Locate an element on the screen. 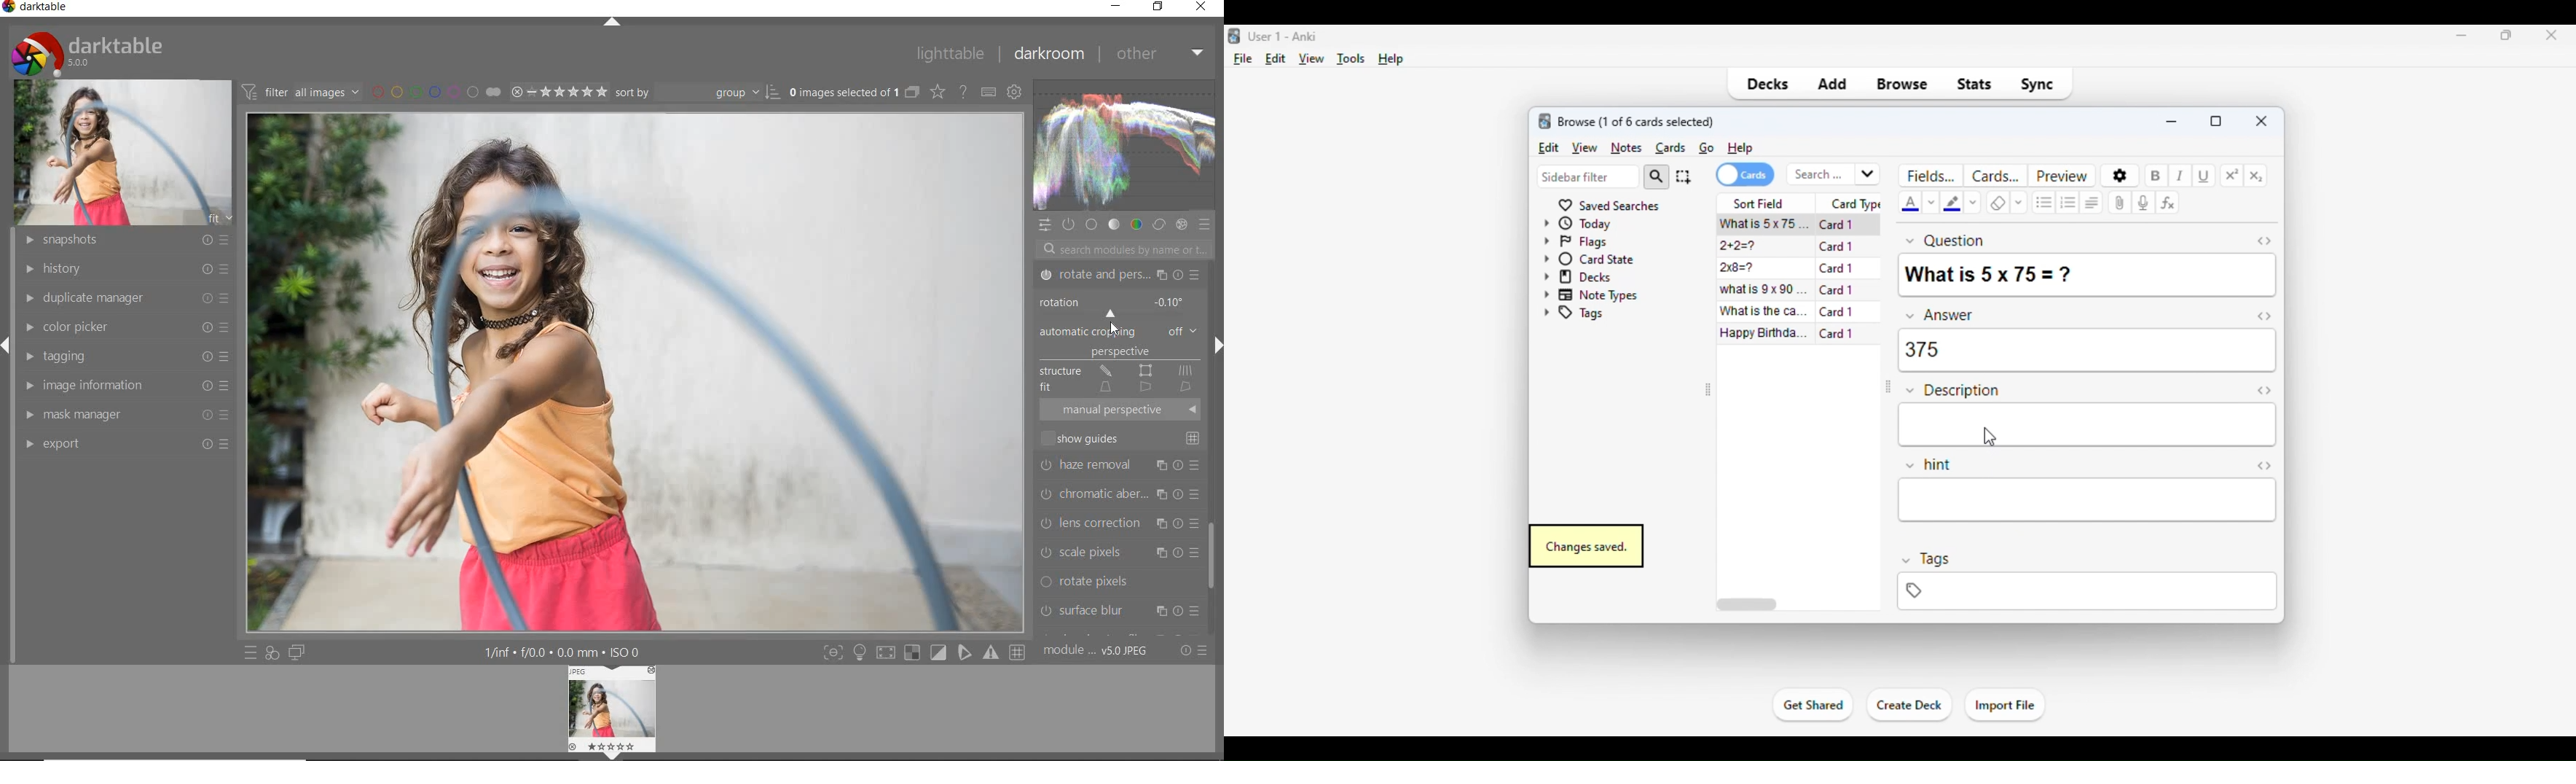 The width and height of the screenshot is (2576, 784). unordered list is located at coordinates (2044, 202).